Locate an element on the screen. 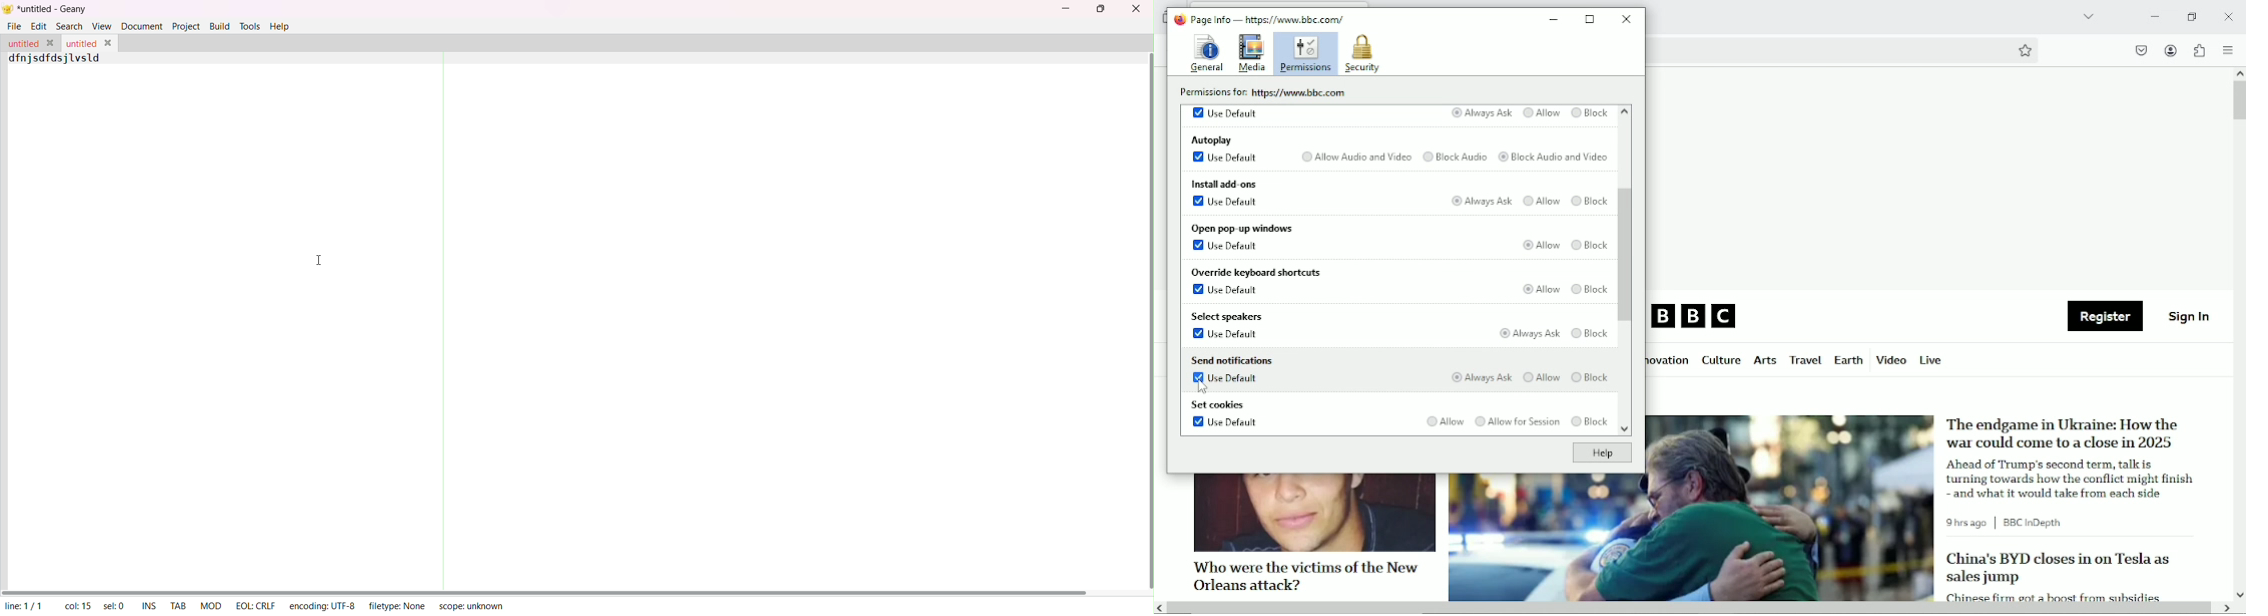 Image resolution: width=2268 pixels, height=616 pixels. *untitled - Geany is located at coordinates (53, 9).